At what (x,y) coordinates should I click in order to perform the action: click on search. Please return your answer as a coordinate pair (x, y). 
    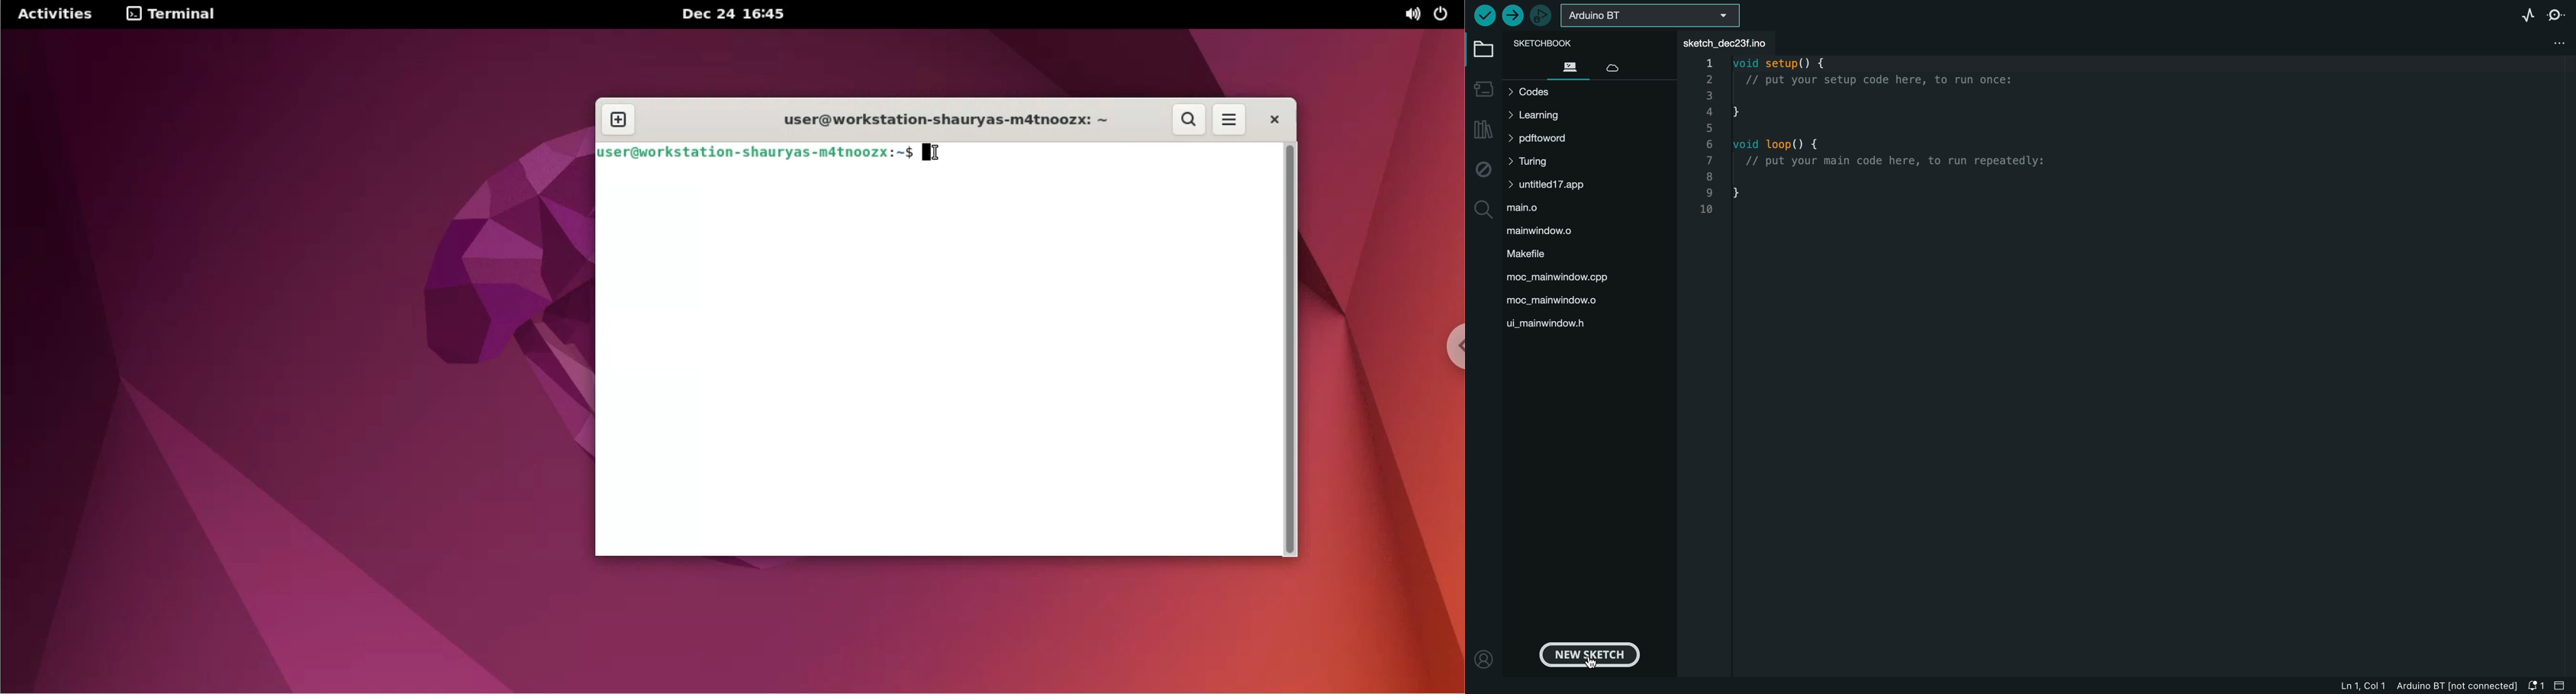
    Looking at the image, I should click on (1483, 209).